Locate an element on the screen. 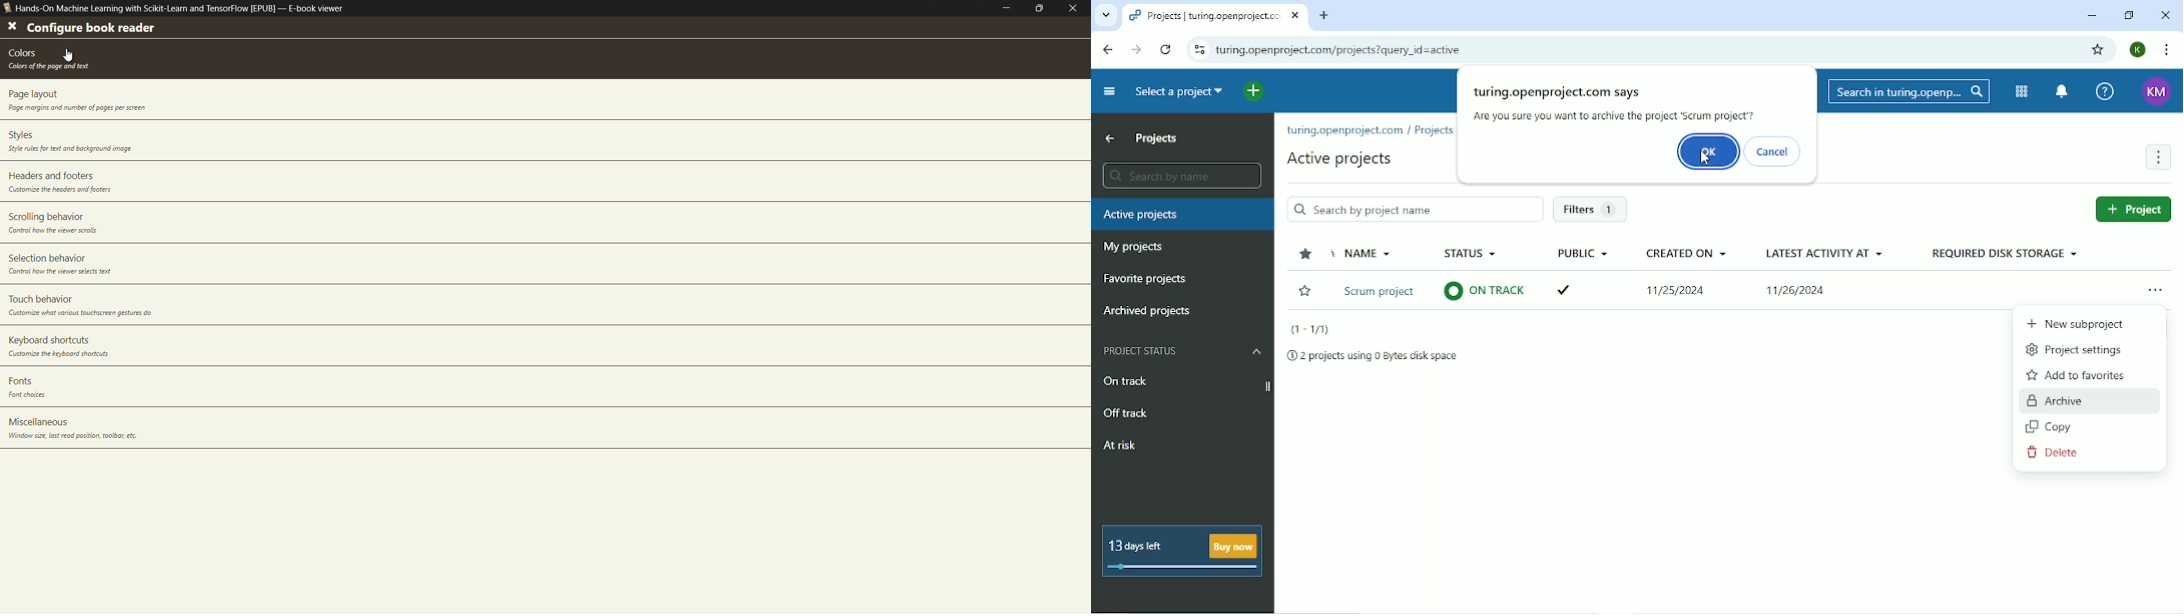 This screenshot has width=2184, height=616. Hands-On Machine Learning with Scikit-Learn and TensorFlow [EPUB] — E-book viewer is located at coordinates (174, 11).